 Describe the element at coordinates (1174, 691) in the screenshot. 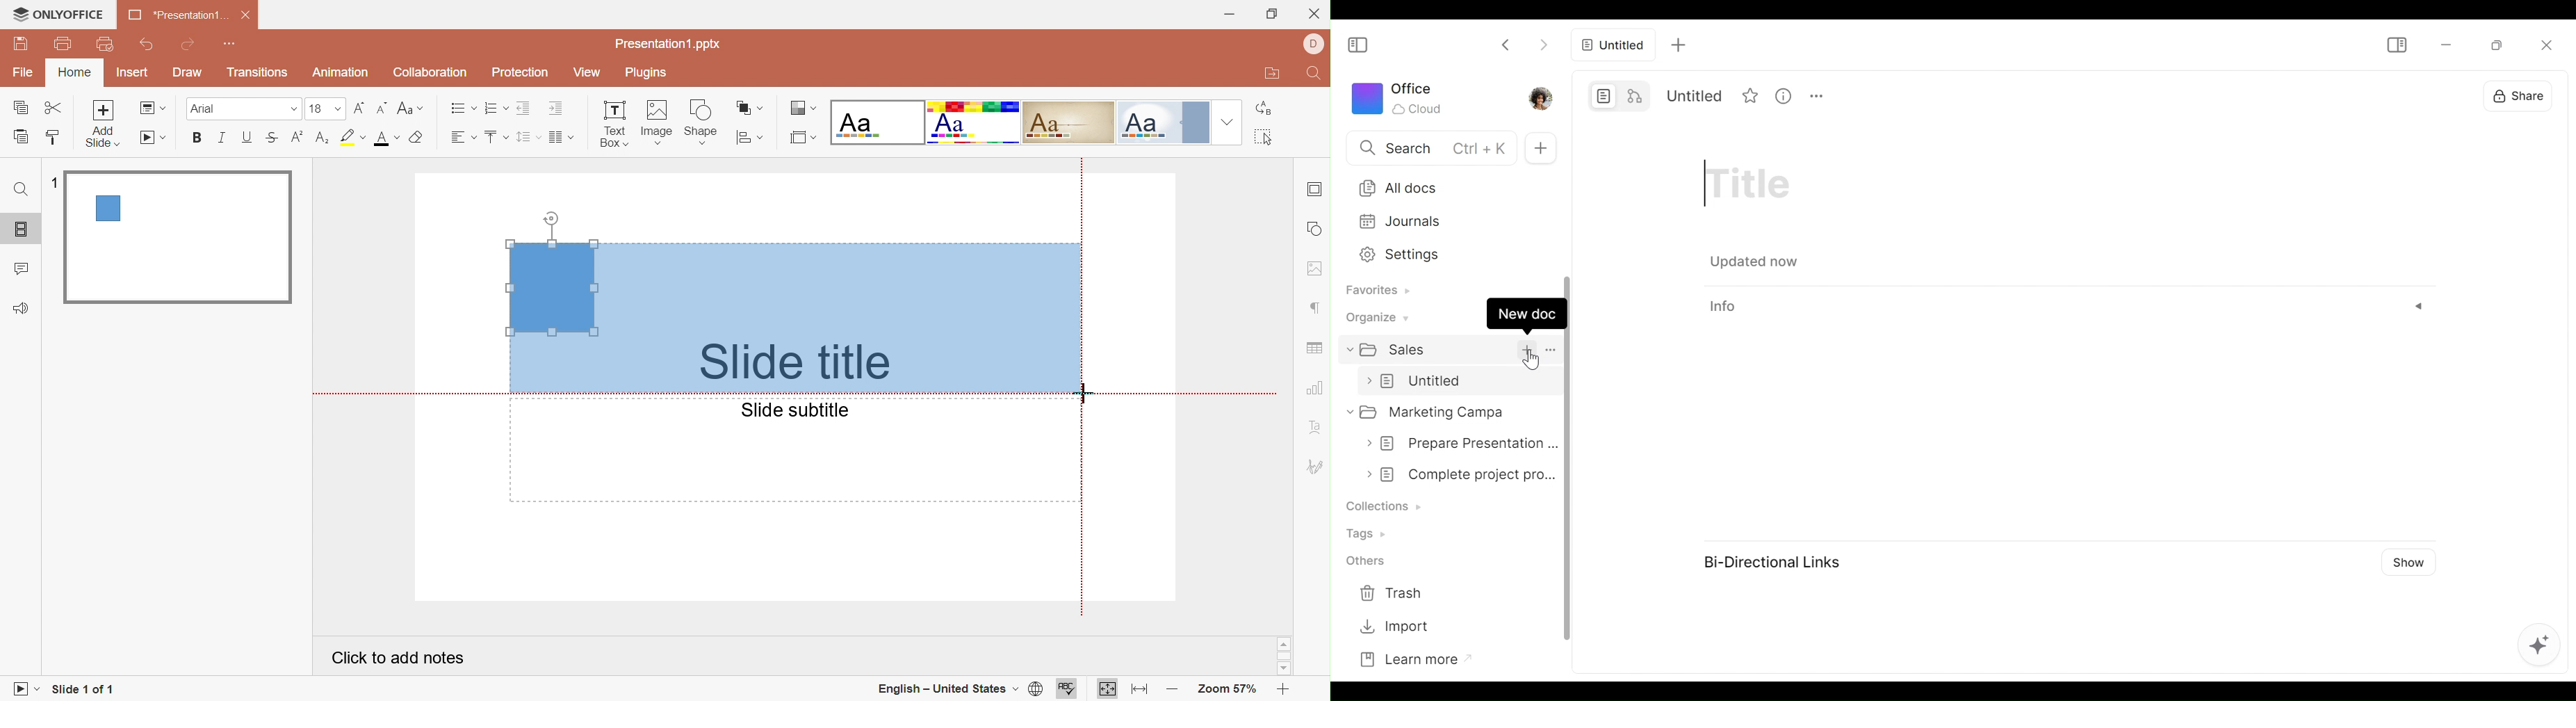

I see `Zoom out` at that location.